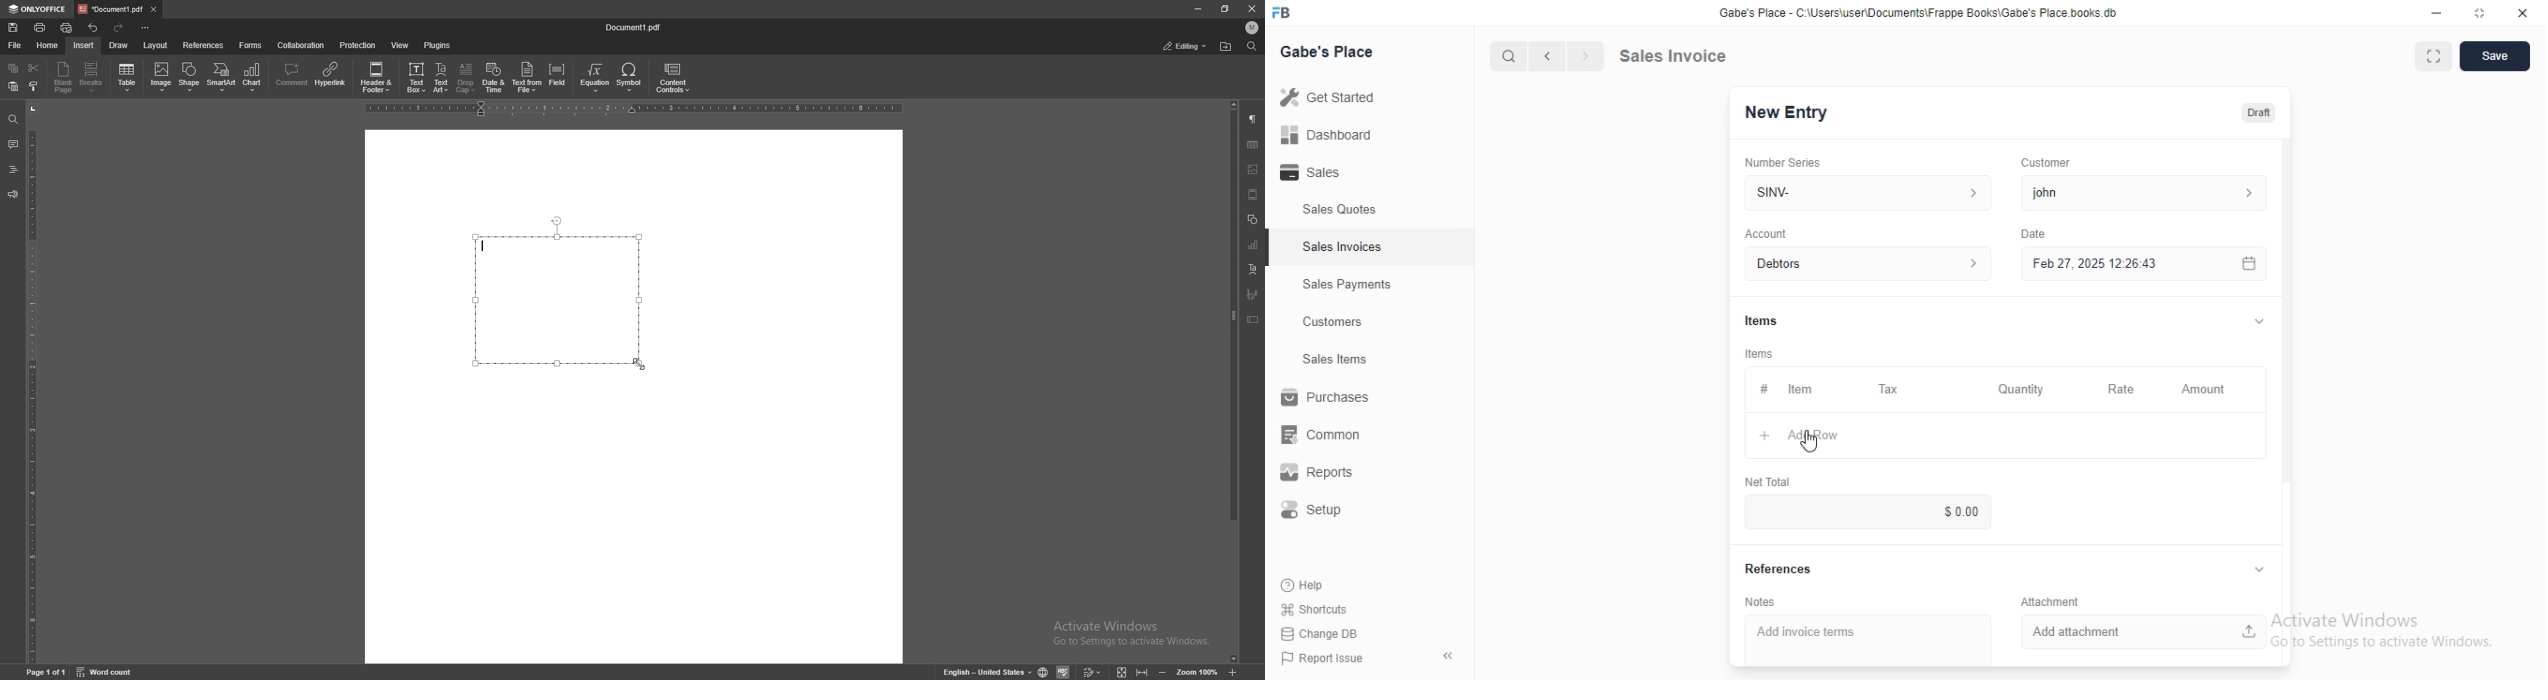 Image resolution: width=2548 pixels, height=700 pixels. What do you see at coordinates (13, 28) in the screenshot?
I see `save` at bounding box center [13, 28].